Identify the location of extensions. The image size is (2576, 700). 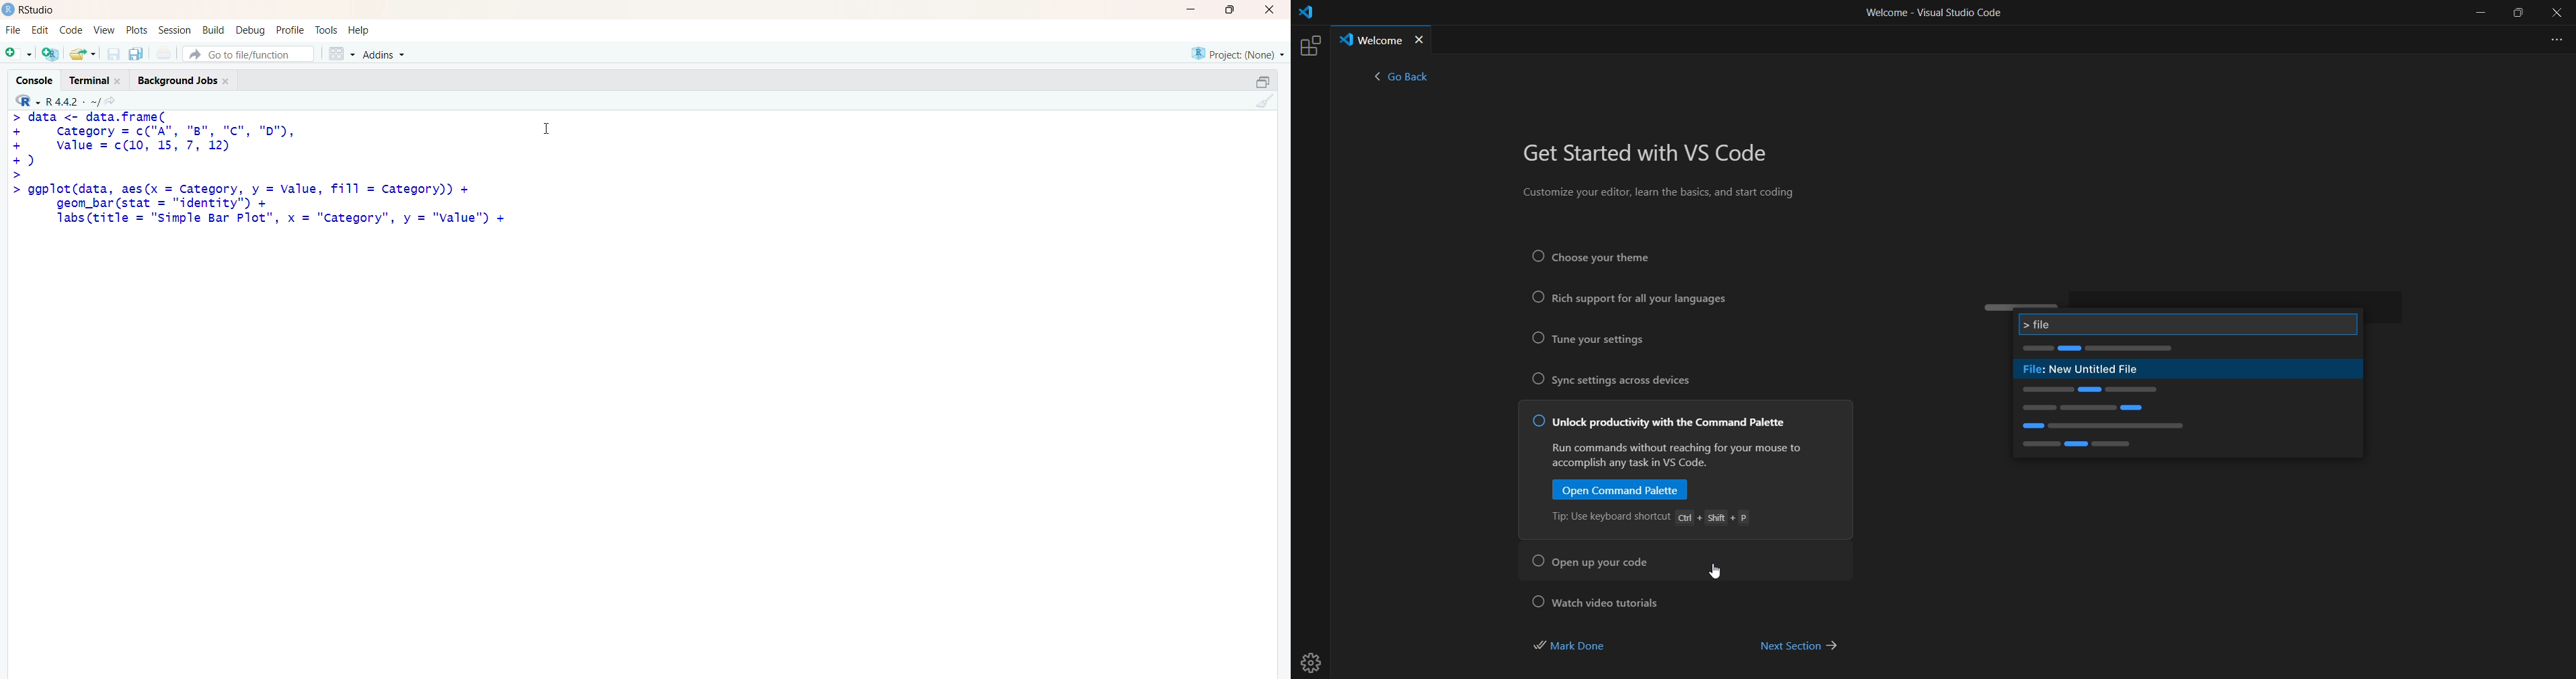
(1309, 46).